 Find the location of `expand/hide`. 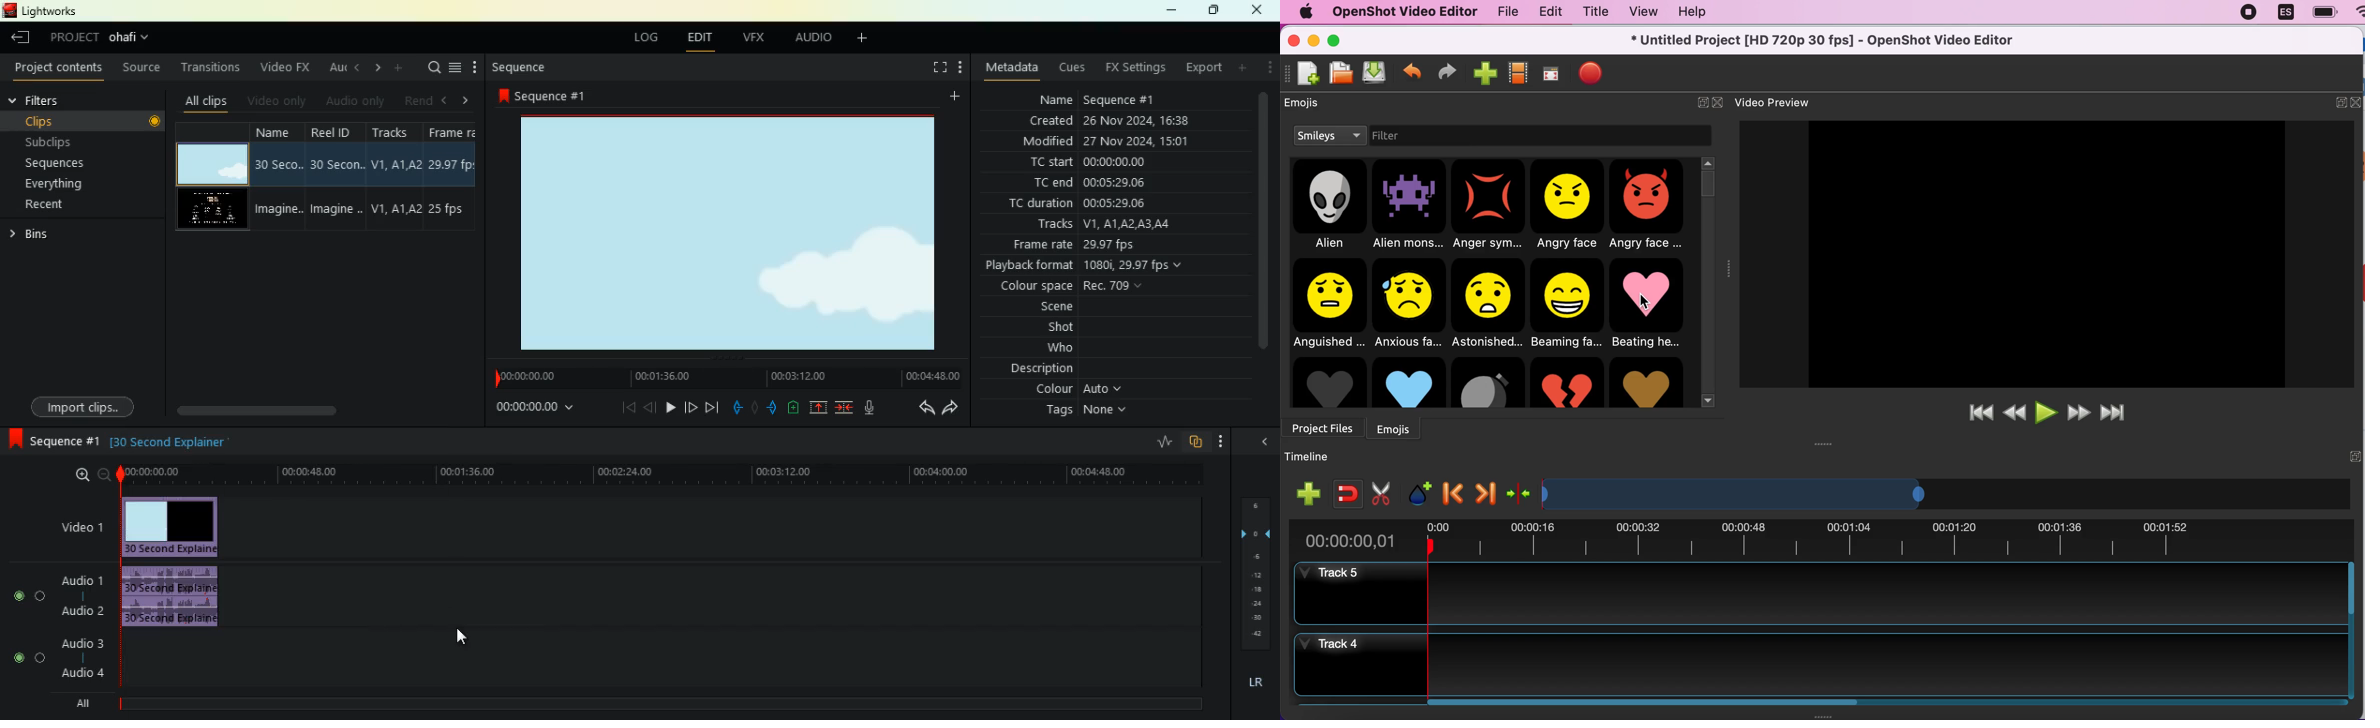

expand/hide is located at coordinates (1697, 101).